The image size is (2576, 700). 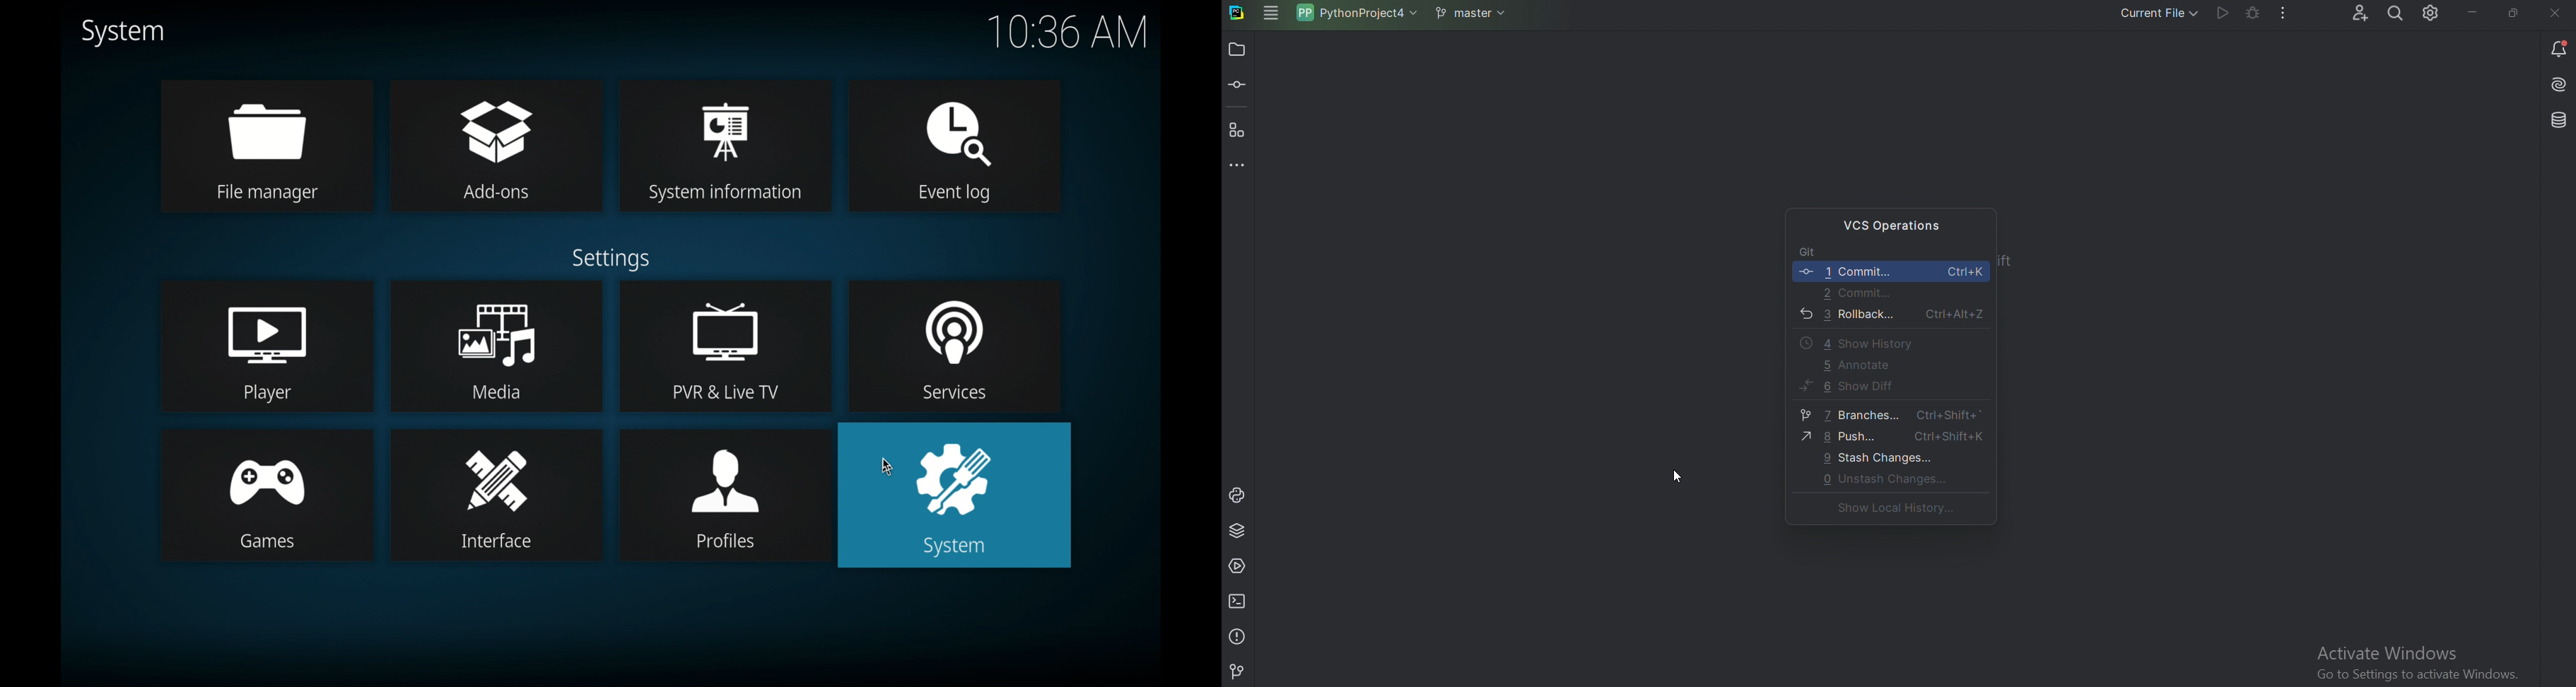 I want to click on Activate Windows
Go to Settings to activate Windows., so click(x=2425, y=659).